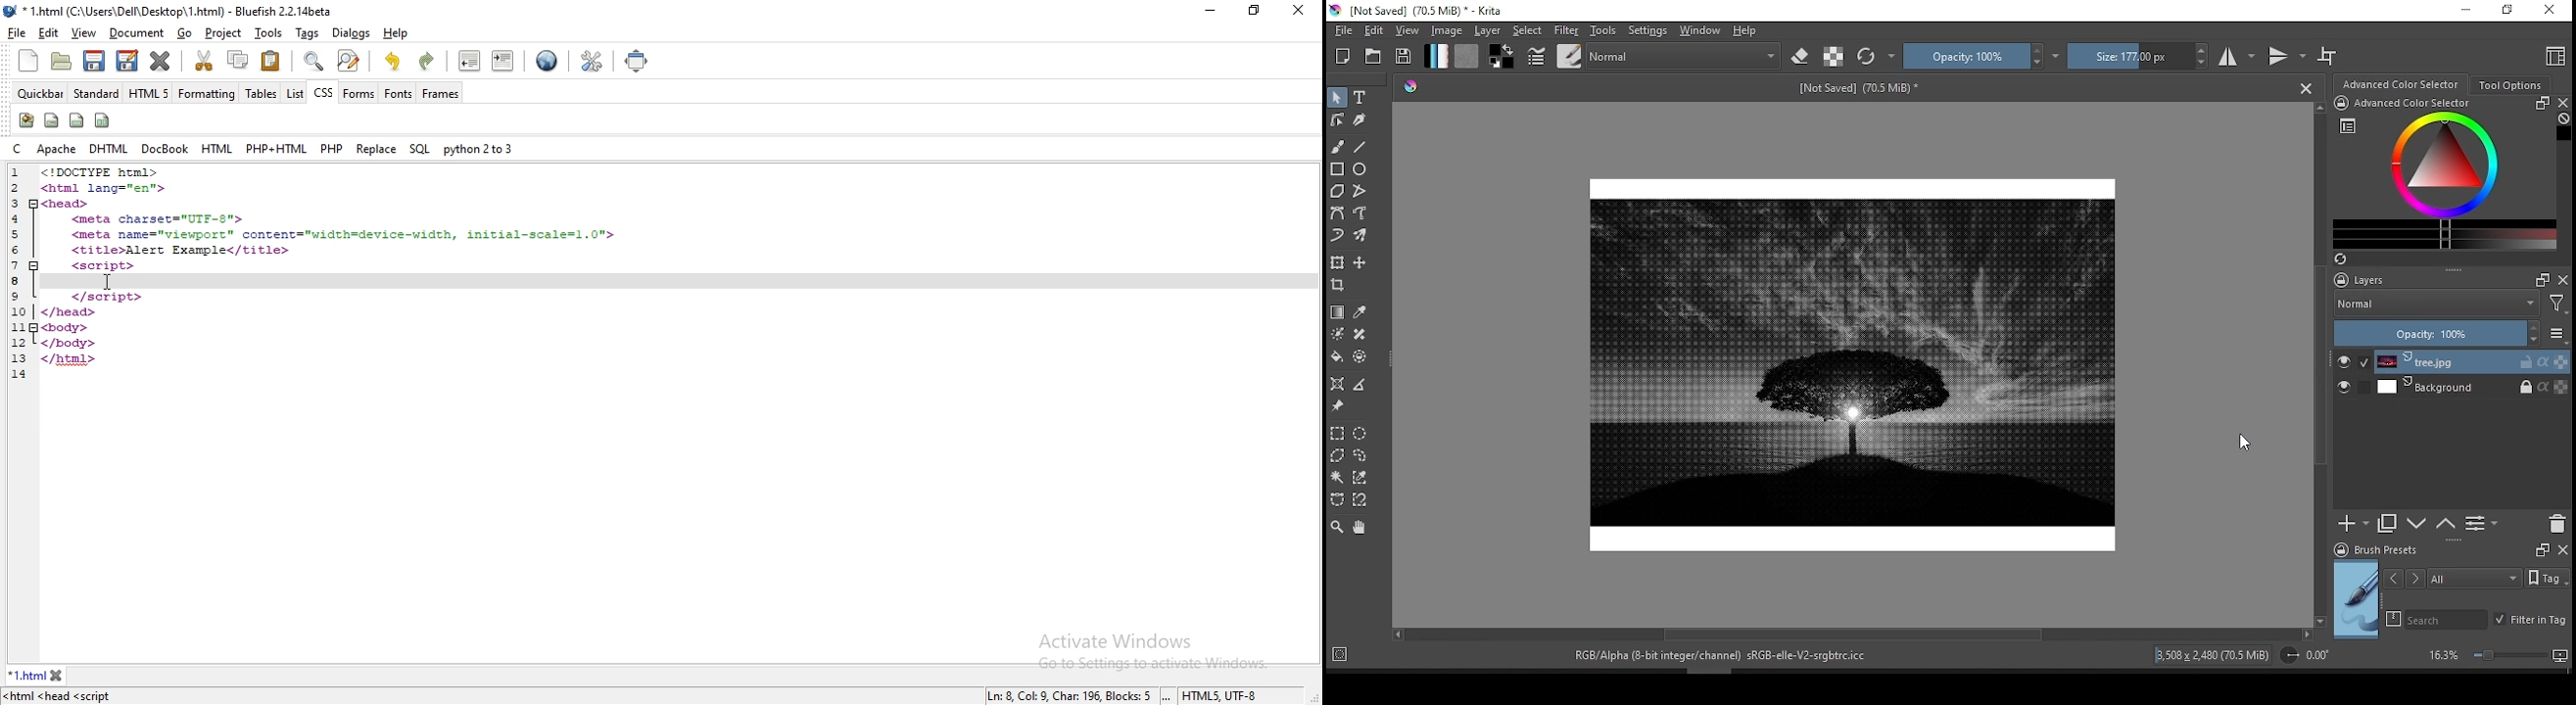 The height and width of the screenshot is (728, 2576). What do you see at coordinates (323, 93) in the screenshot?
I see `css` at bounding box center [323, 93].